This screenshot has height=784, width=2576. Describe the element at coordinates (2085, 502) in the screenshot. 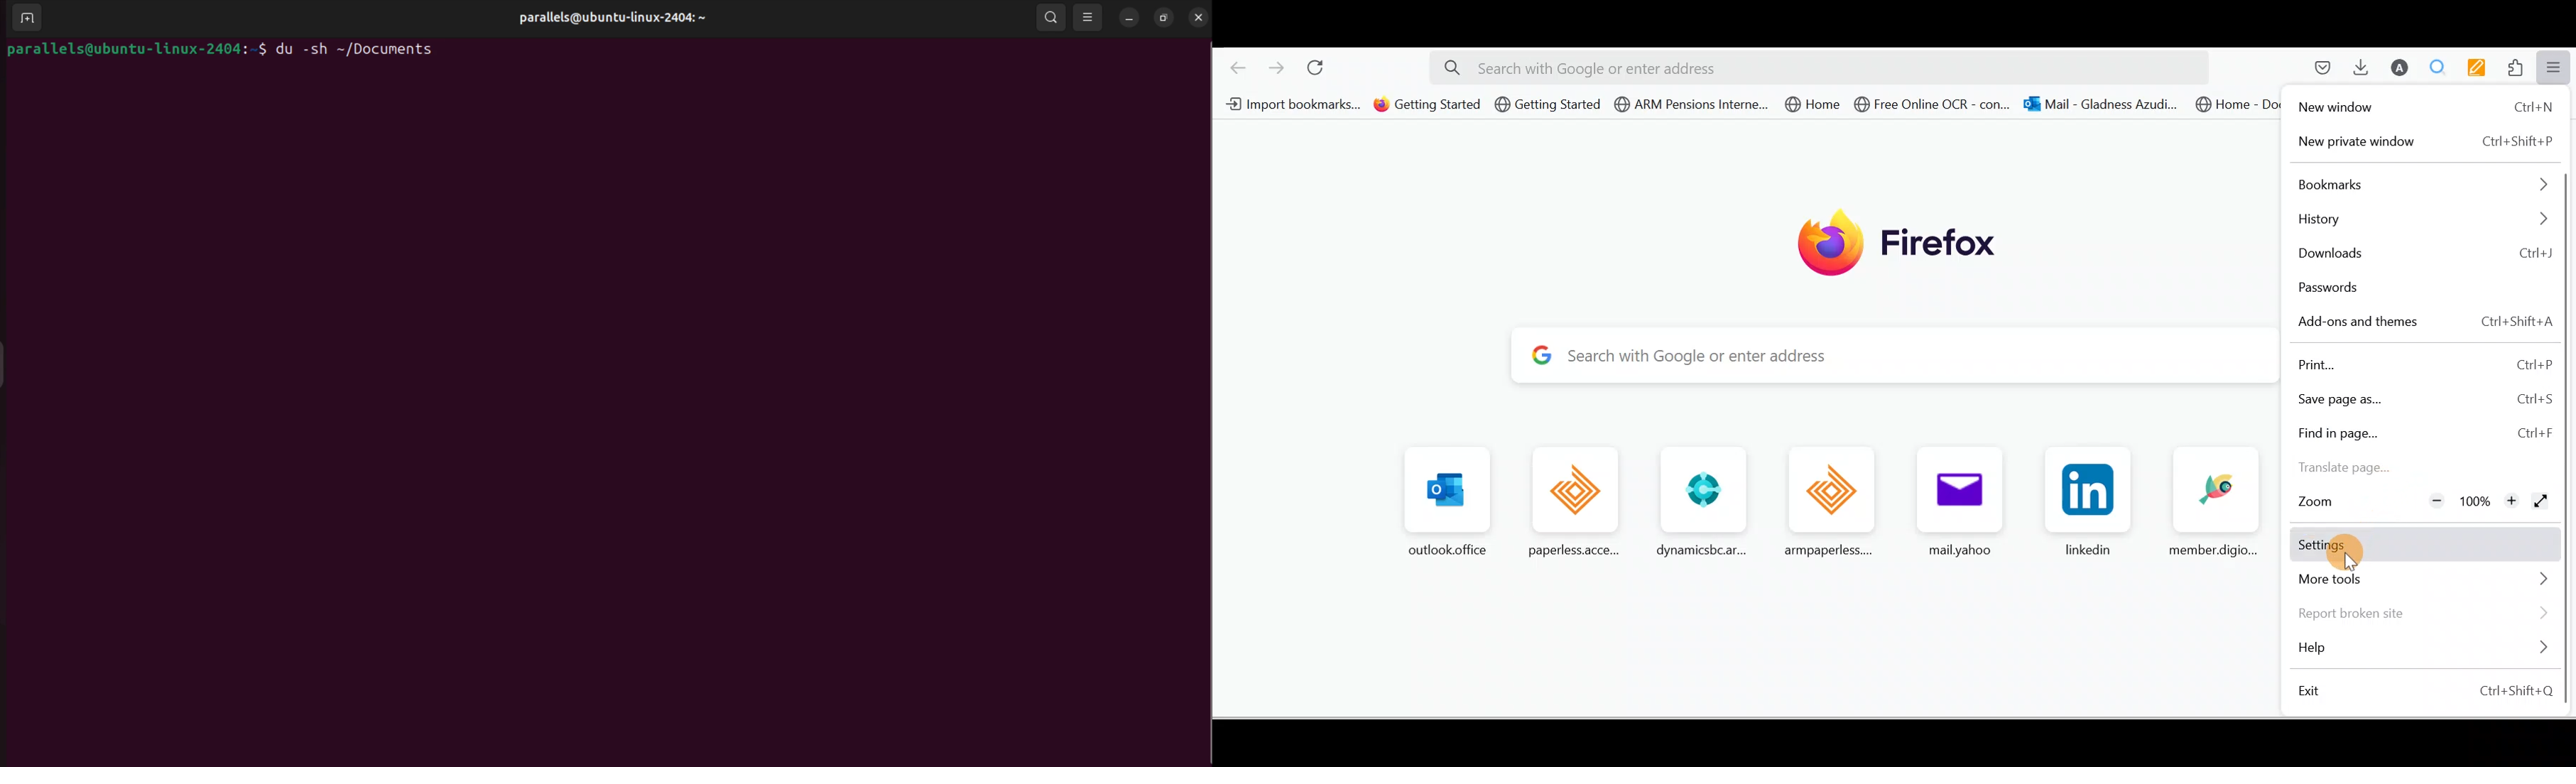

I see `Frequently browsed page` at that location.